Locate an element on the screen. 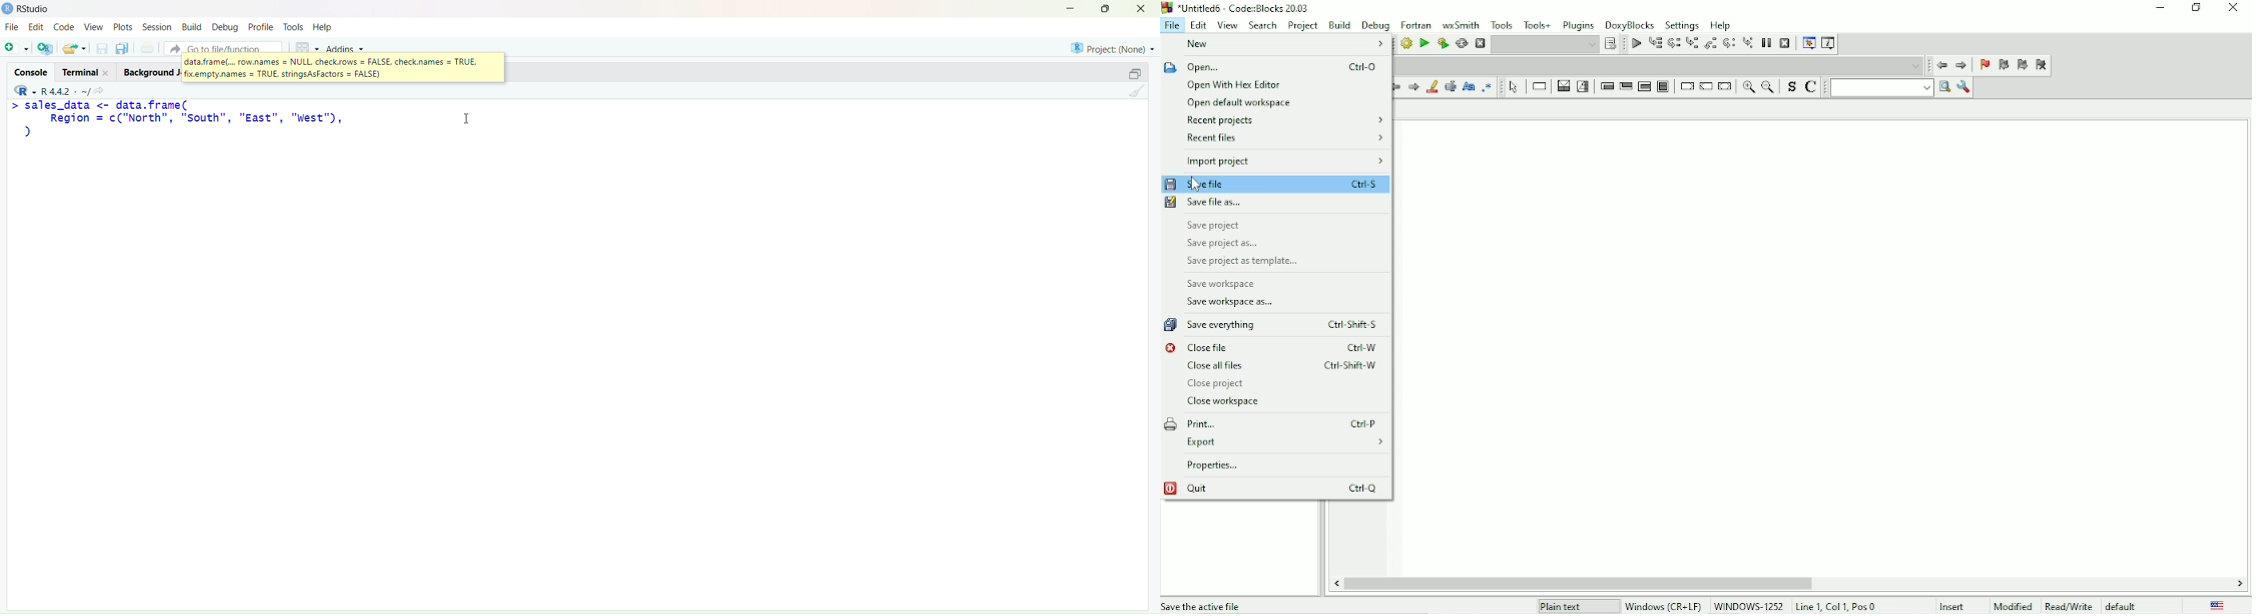  Highlight is located at coordinates (1433, 87).